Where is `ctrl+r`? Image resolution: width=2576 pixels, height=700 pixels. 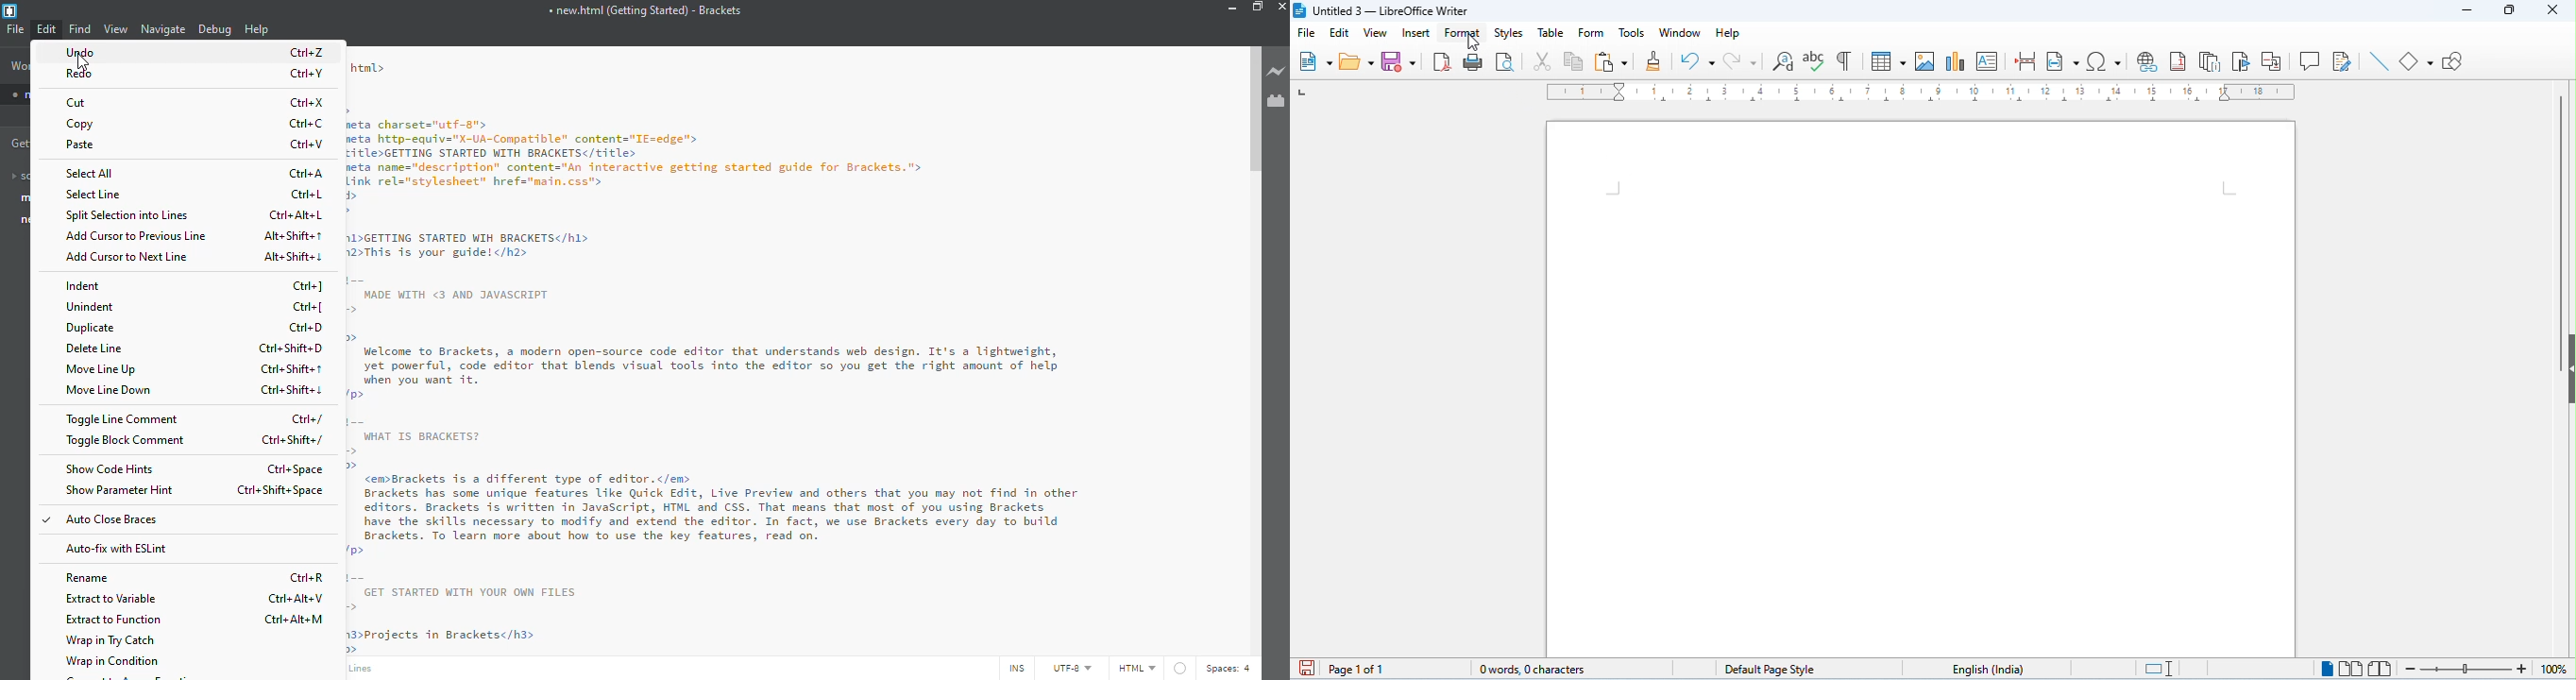 ctrl+r is located at coordinates (309, 578).